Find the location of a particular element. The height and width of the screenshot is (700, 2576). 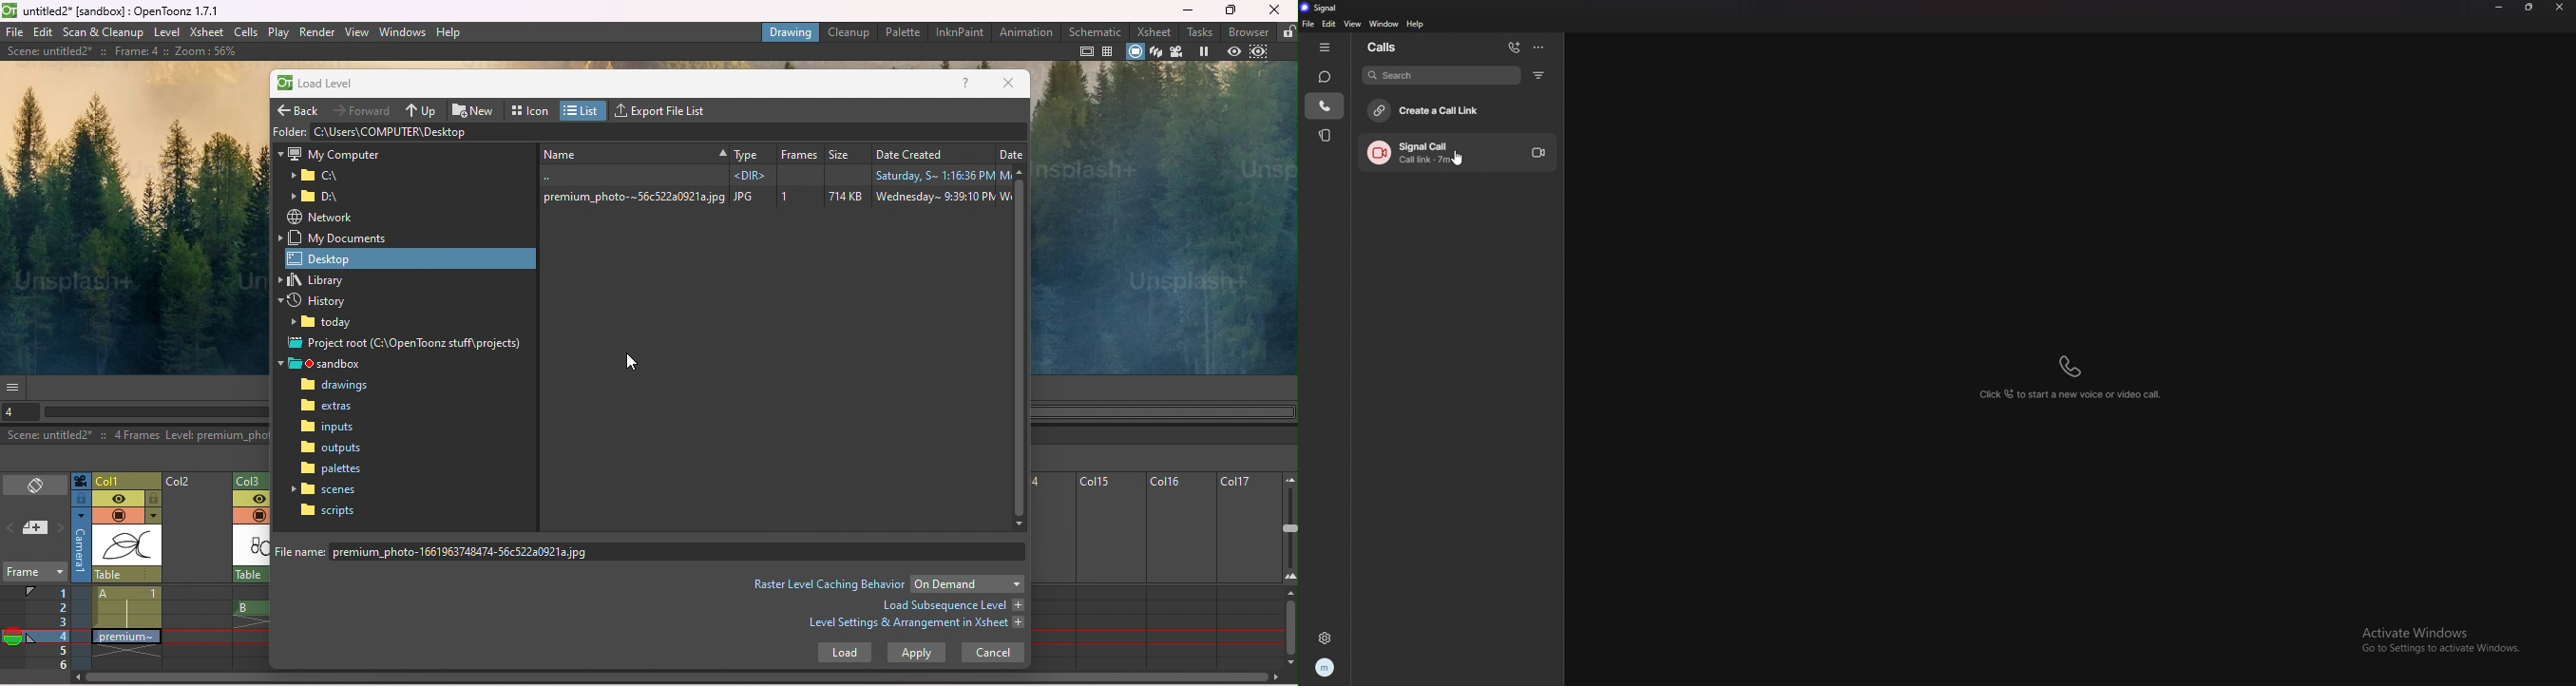

call is located at coordinates (1457, 153).